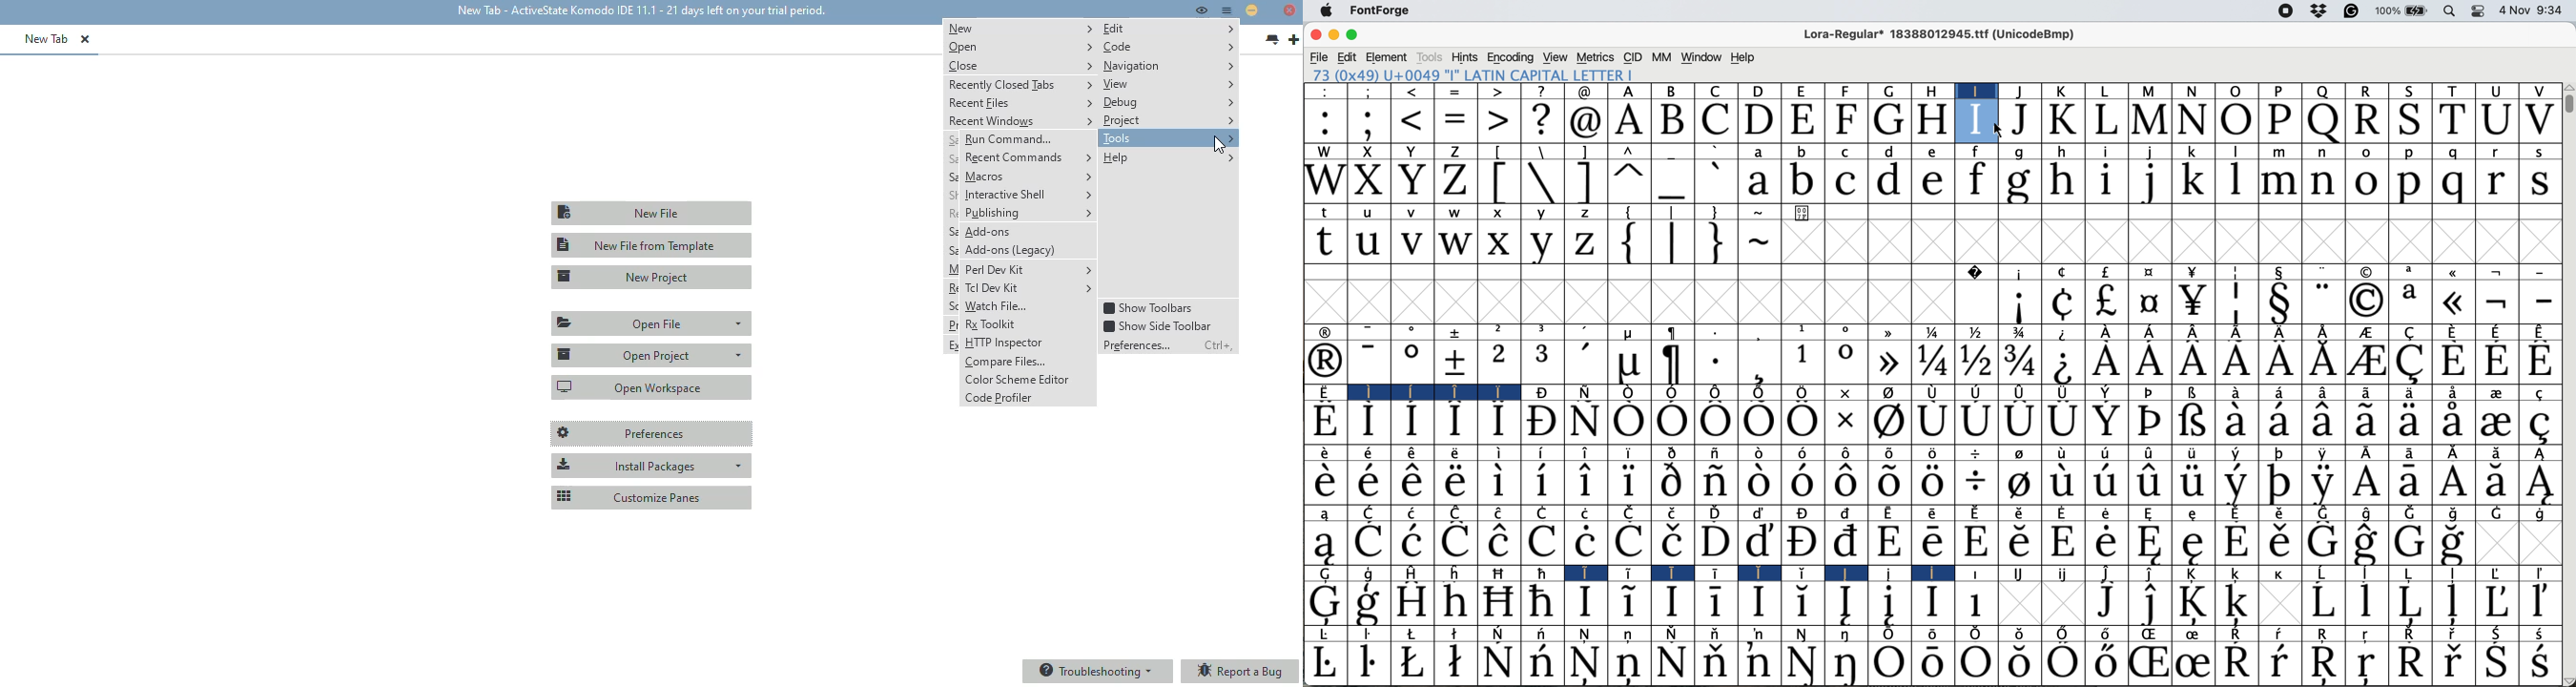 The image size is (2576, 700). Describe the element at coordinates (1585, 542) in the screenshot. I see `Symbol` at that location.